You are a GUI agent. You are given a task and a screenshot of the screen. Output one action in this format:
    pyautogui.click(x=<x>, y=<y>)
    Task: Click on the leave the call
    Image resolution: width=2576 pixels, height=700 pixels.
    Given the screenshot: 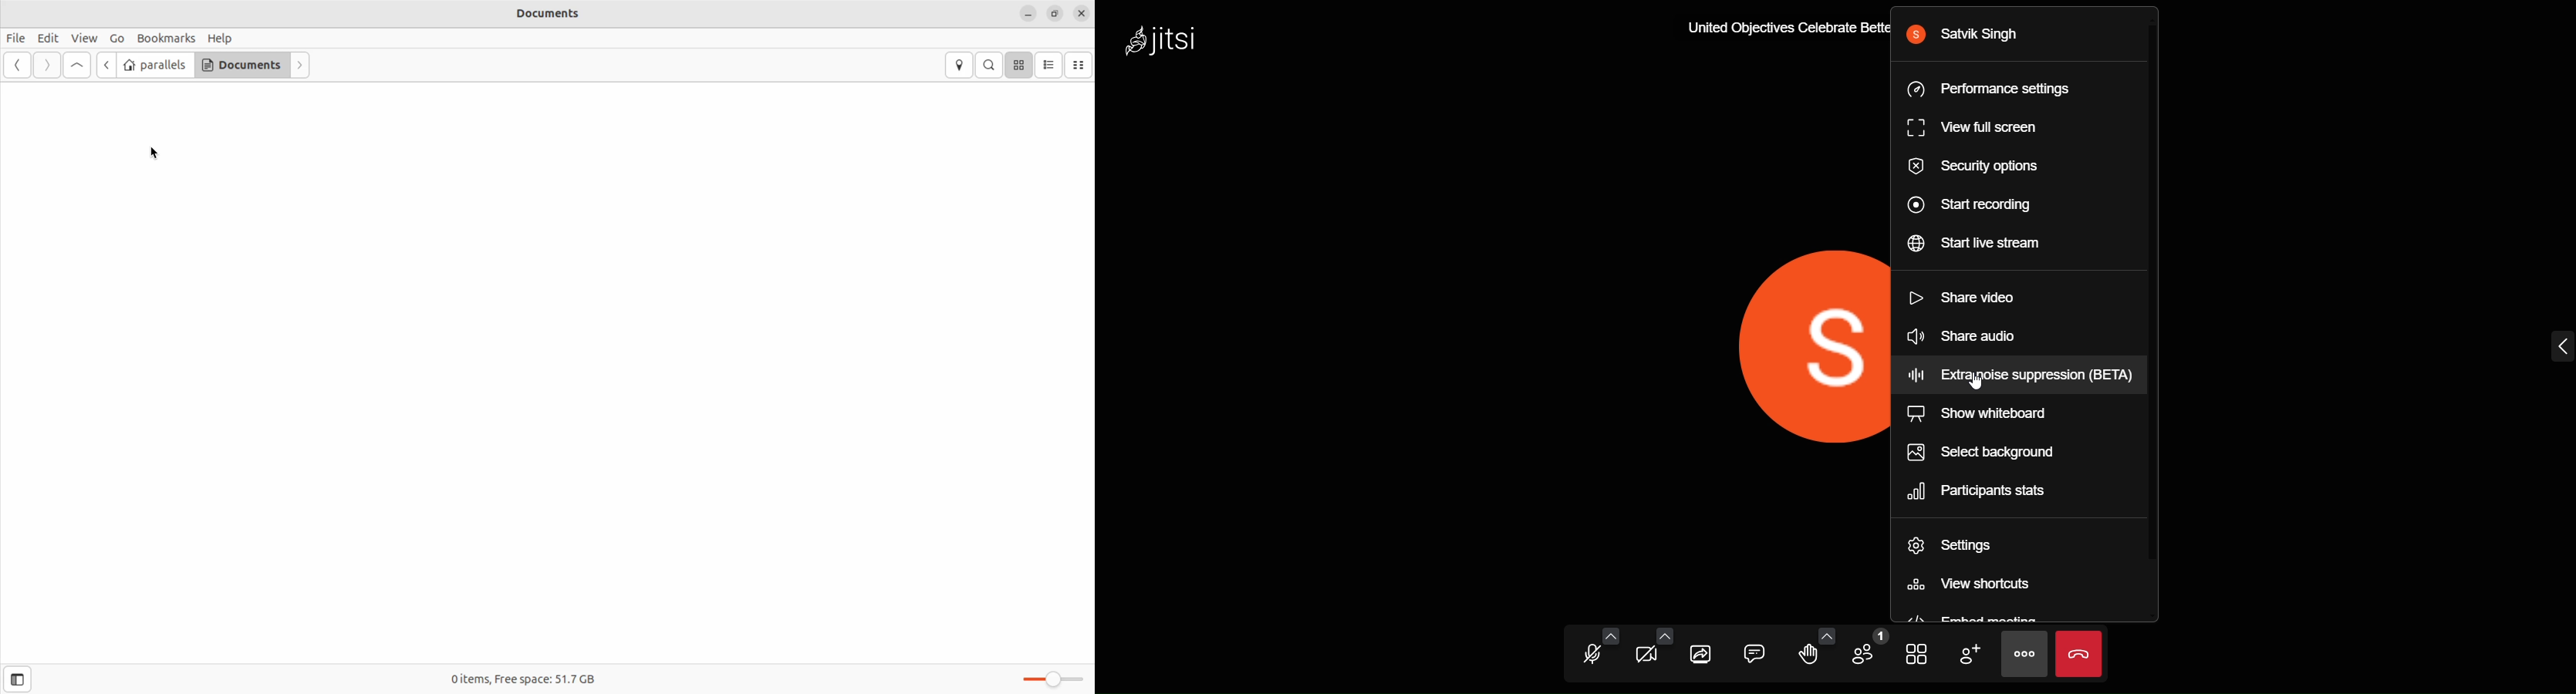 What is the action you would take?
    pyautogui.click(x=2081, y=655)
    